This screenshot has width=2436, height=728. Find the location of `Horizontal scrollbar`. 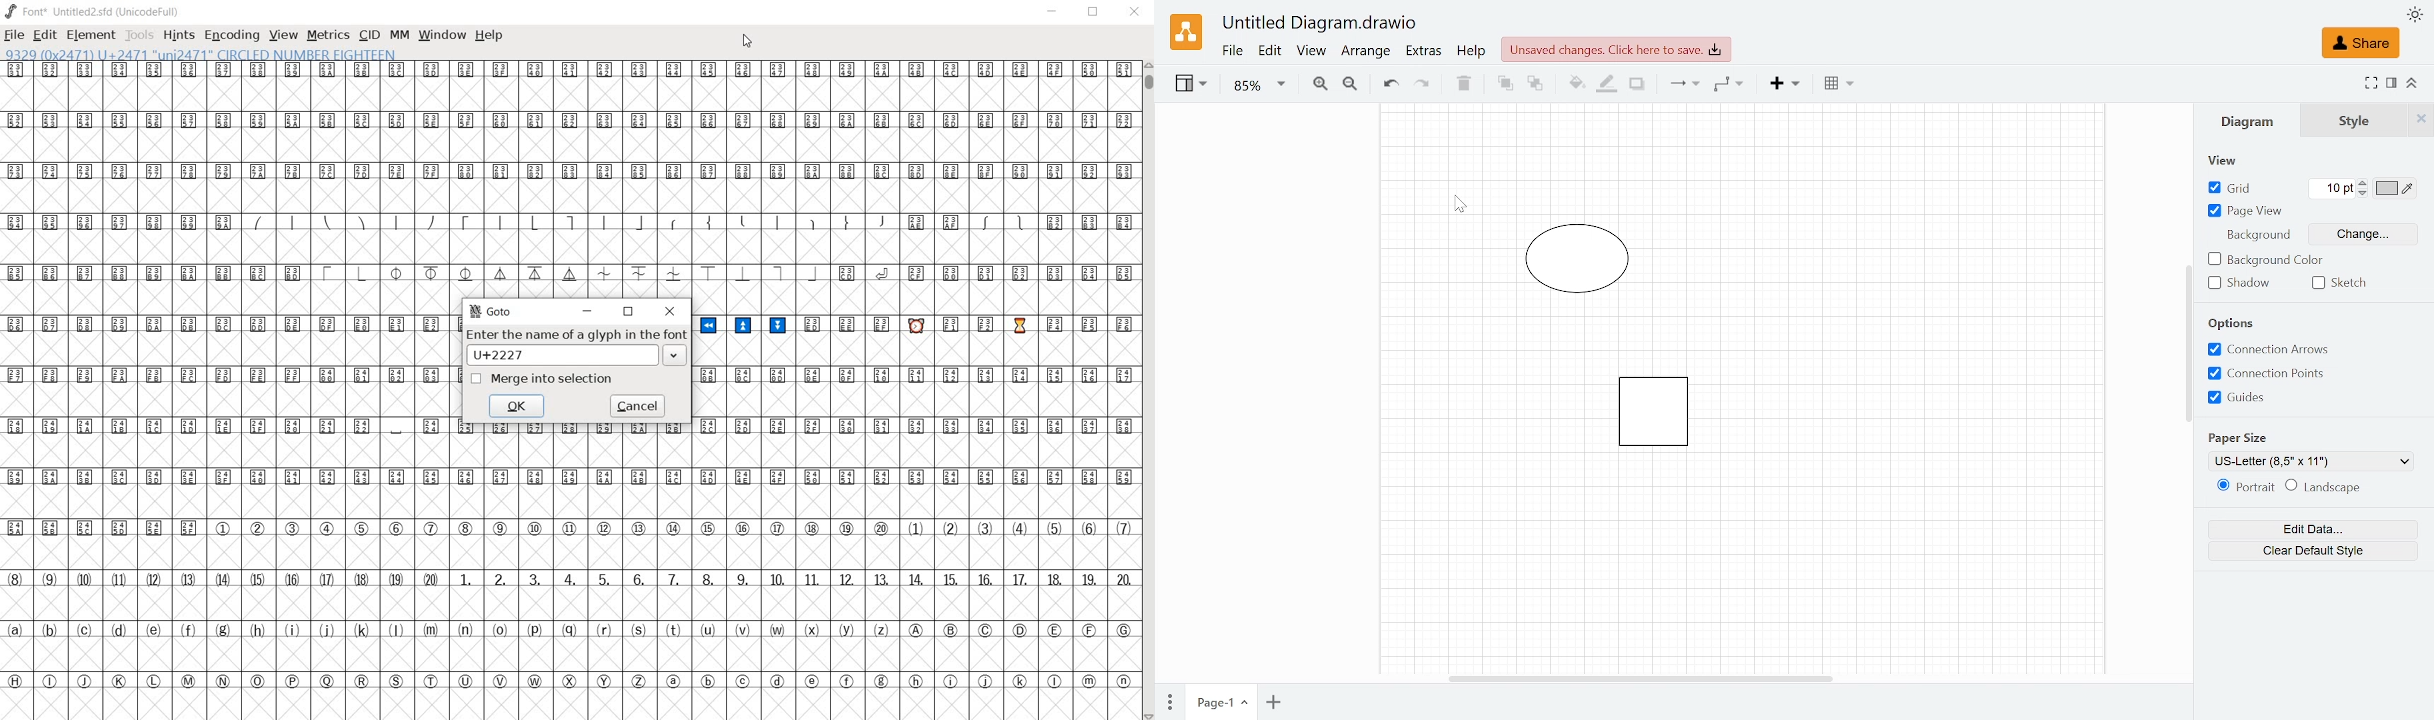

Horizontal scrollbar is located at coordinates (1639, 676).